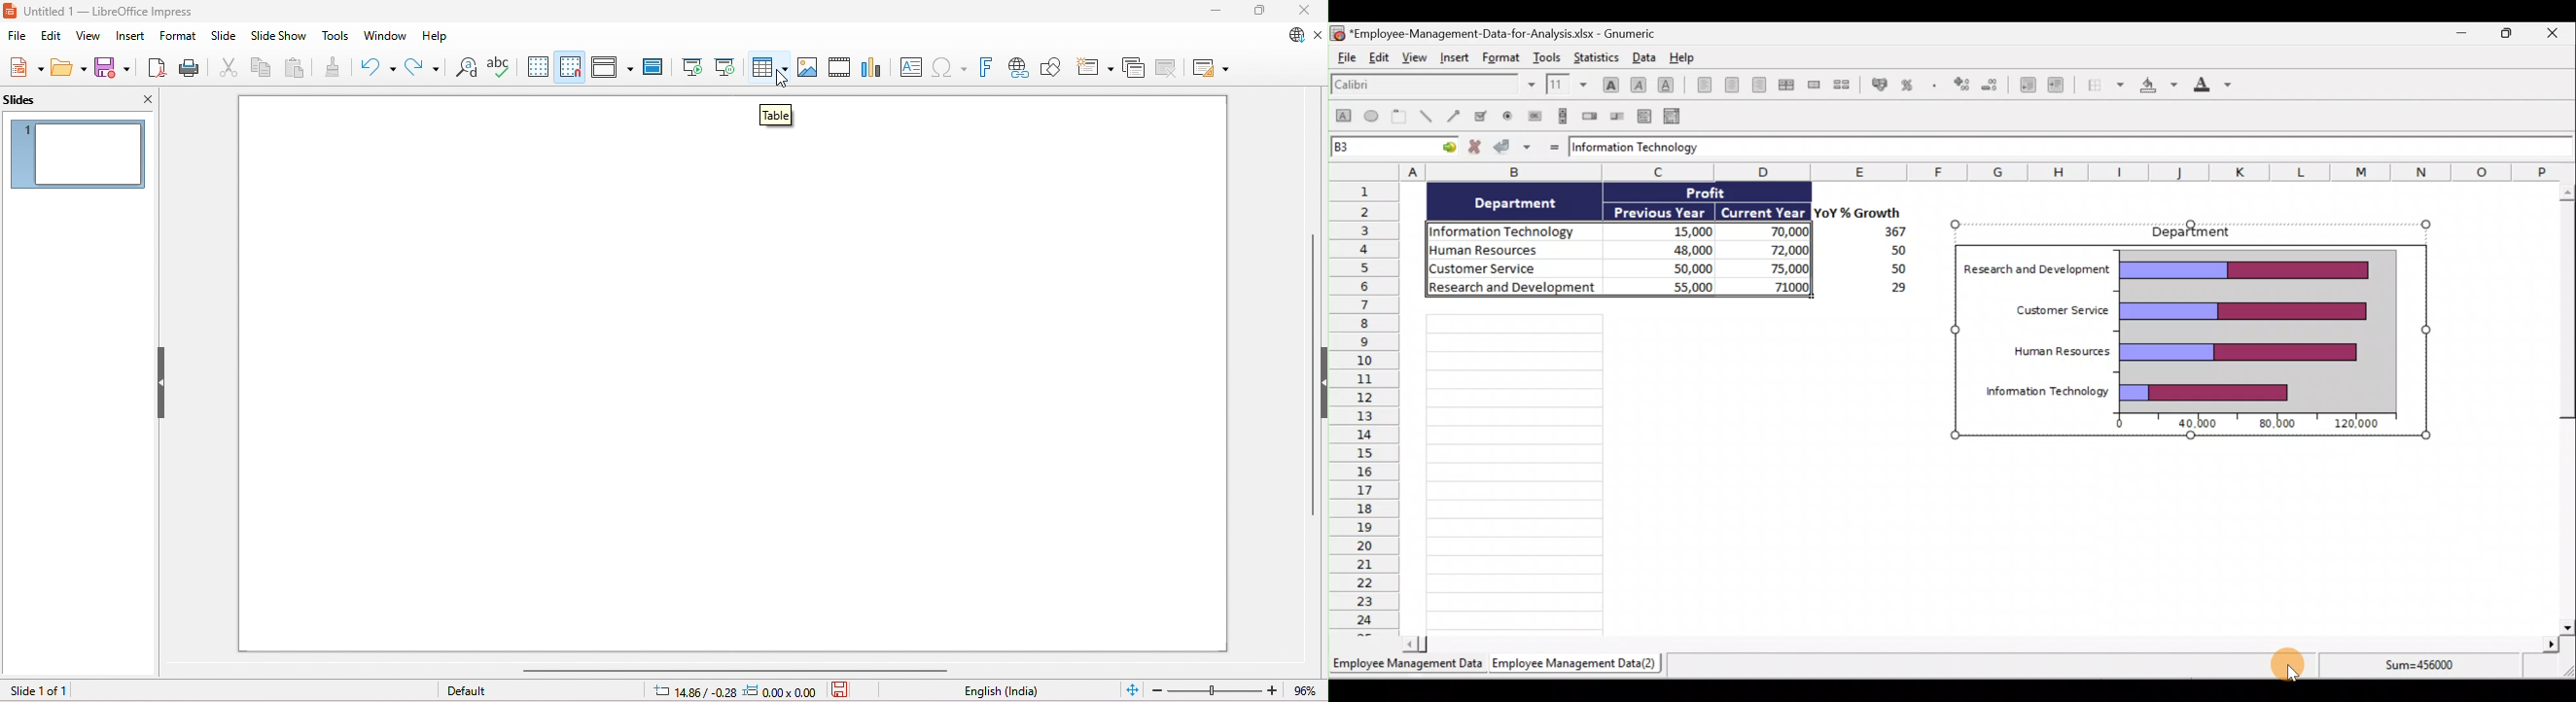 The height and width of the screenshot is (728, 2576). I want to click on Information Technology, so click(1508, 228).